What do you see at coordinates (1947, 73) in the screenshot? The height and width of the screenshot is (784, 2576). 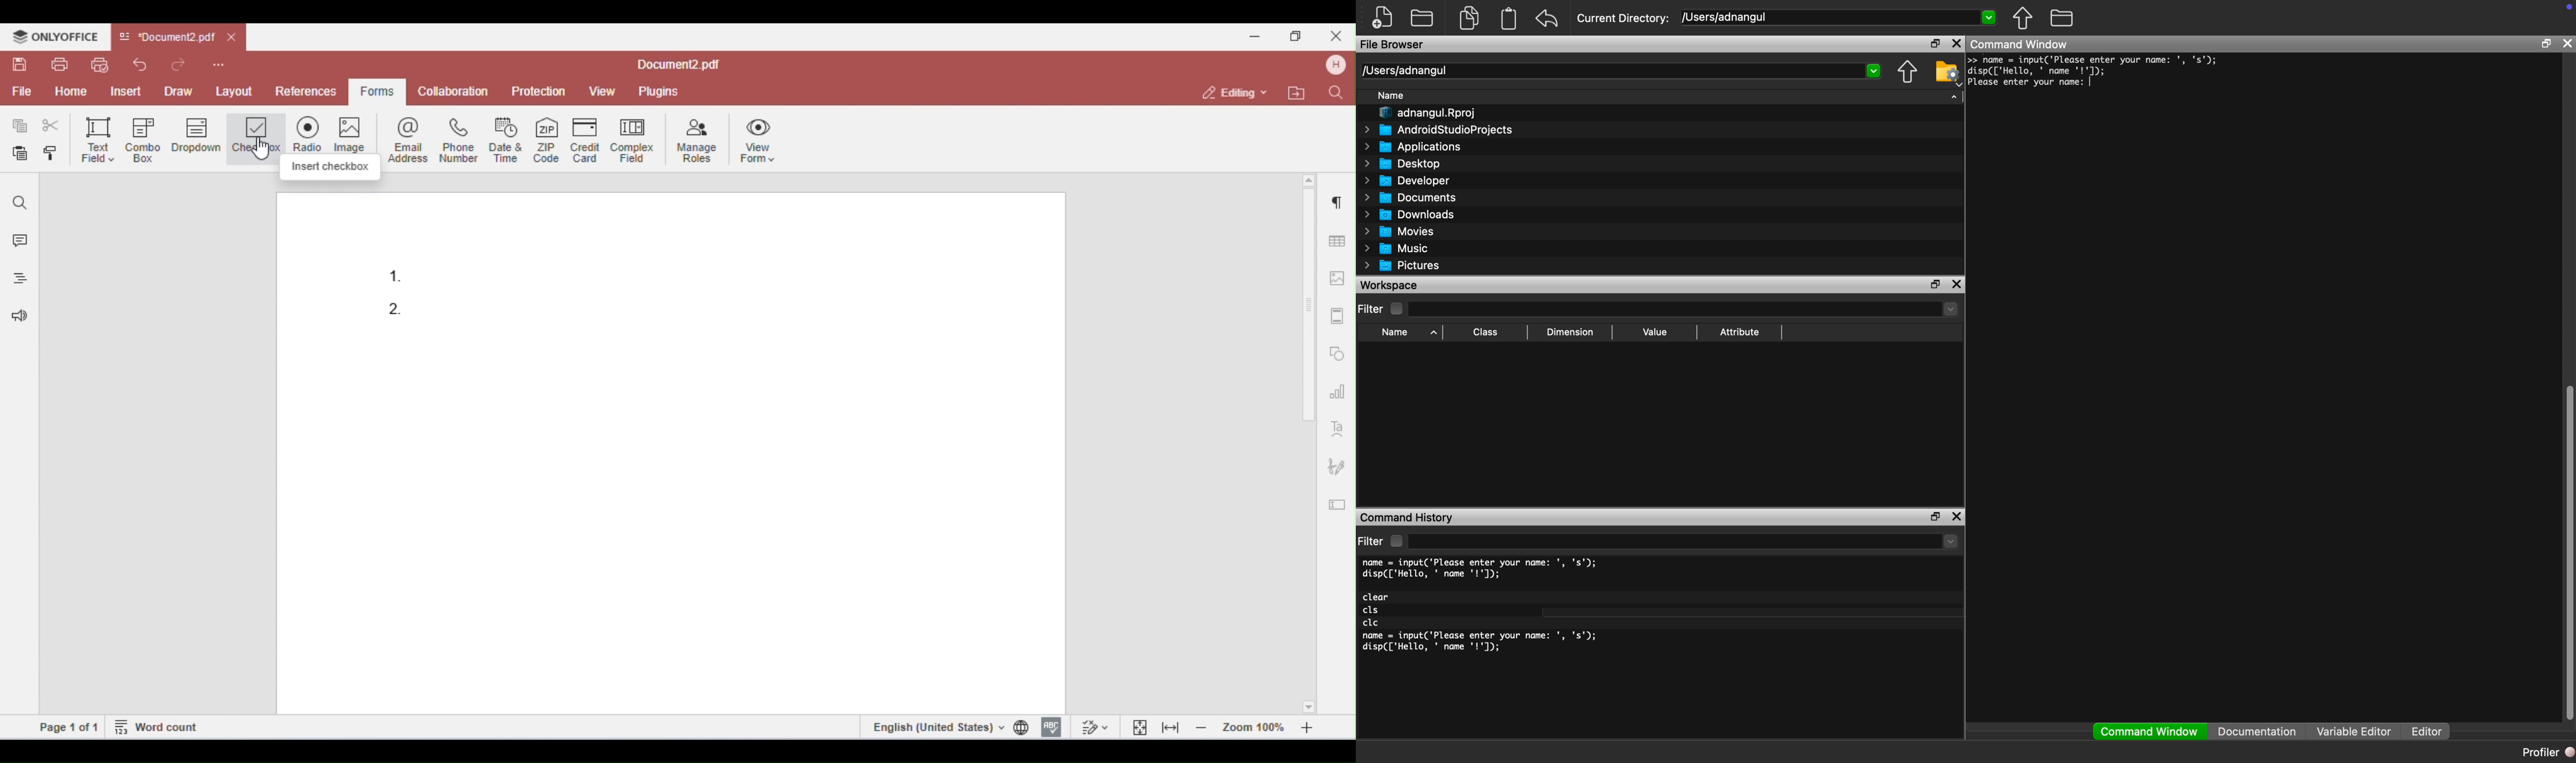 I see `Folder settings` at bounding box center [1947, 73].